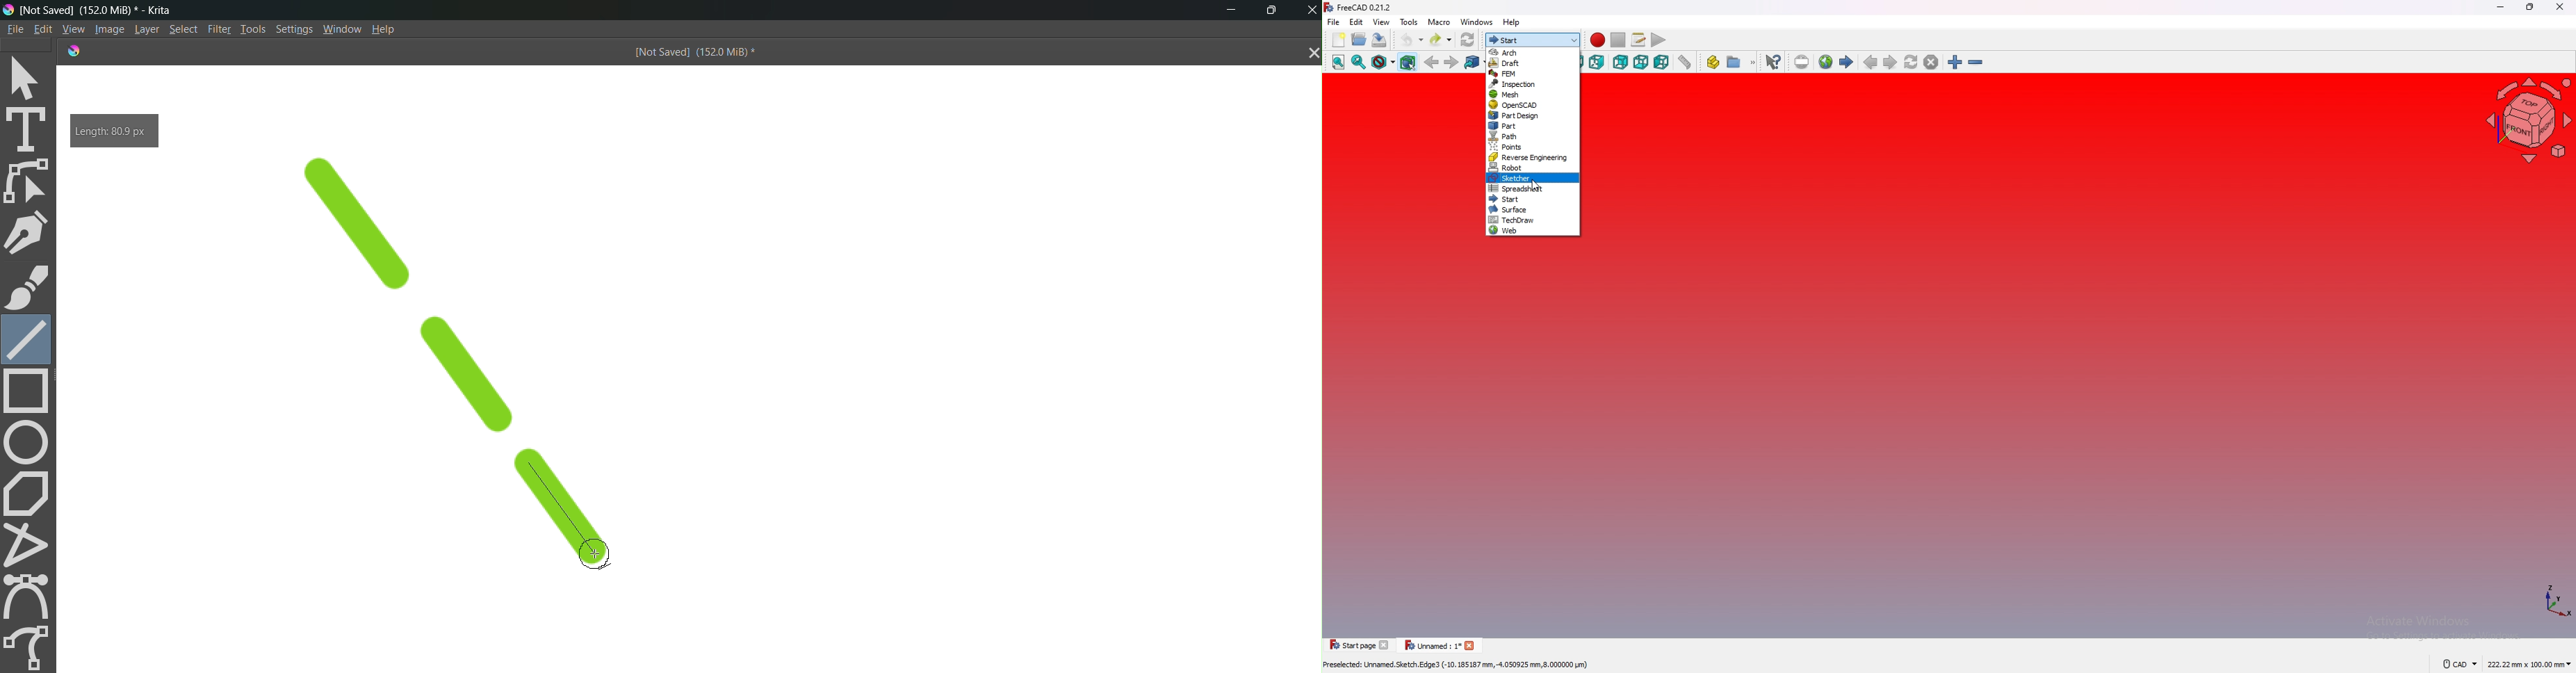  Describe the element at coordinates (1412, 39) in the screenshot. I see `undo` at that location.